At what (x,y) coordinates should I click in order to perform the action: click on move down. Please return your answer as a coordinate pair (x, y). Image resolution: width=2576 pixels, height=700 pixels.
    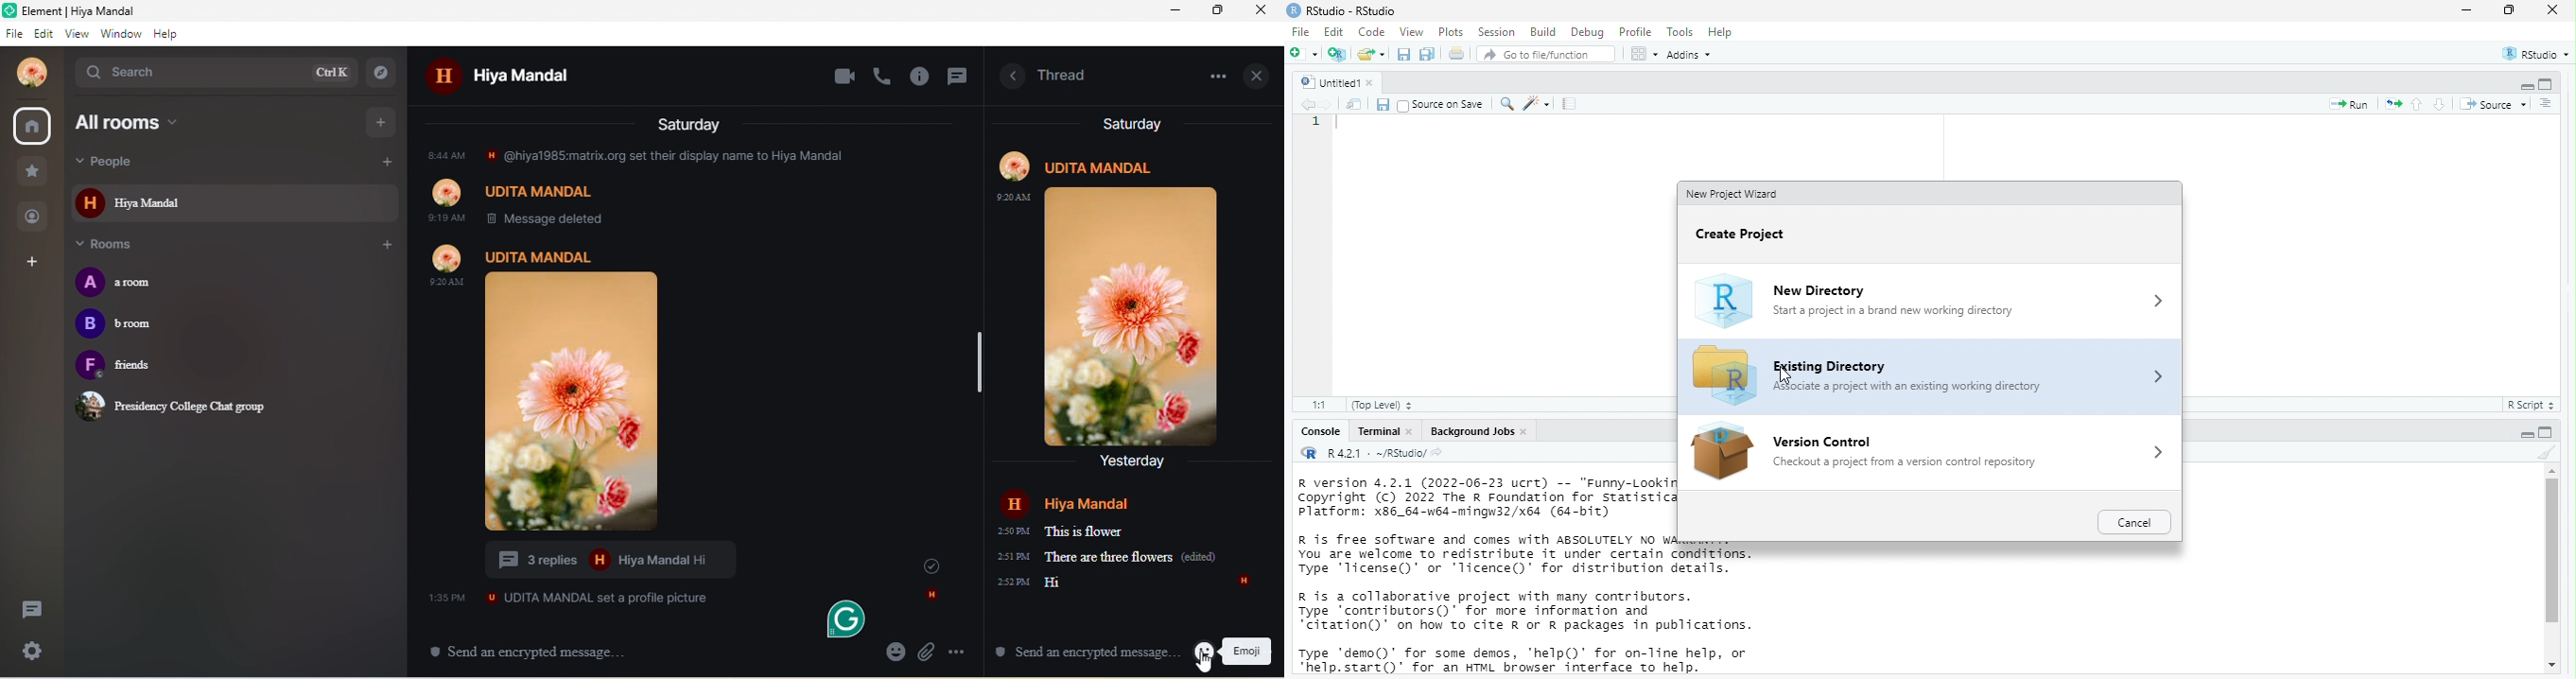
    Looking at the image, I should click on (2556, 665).